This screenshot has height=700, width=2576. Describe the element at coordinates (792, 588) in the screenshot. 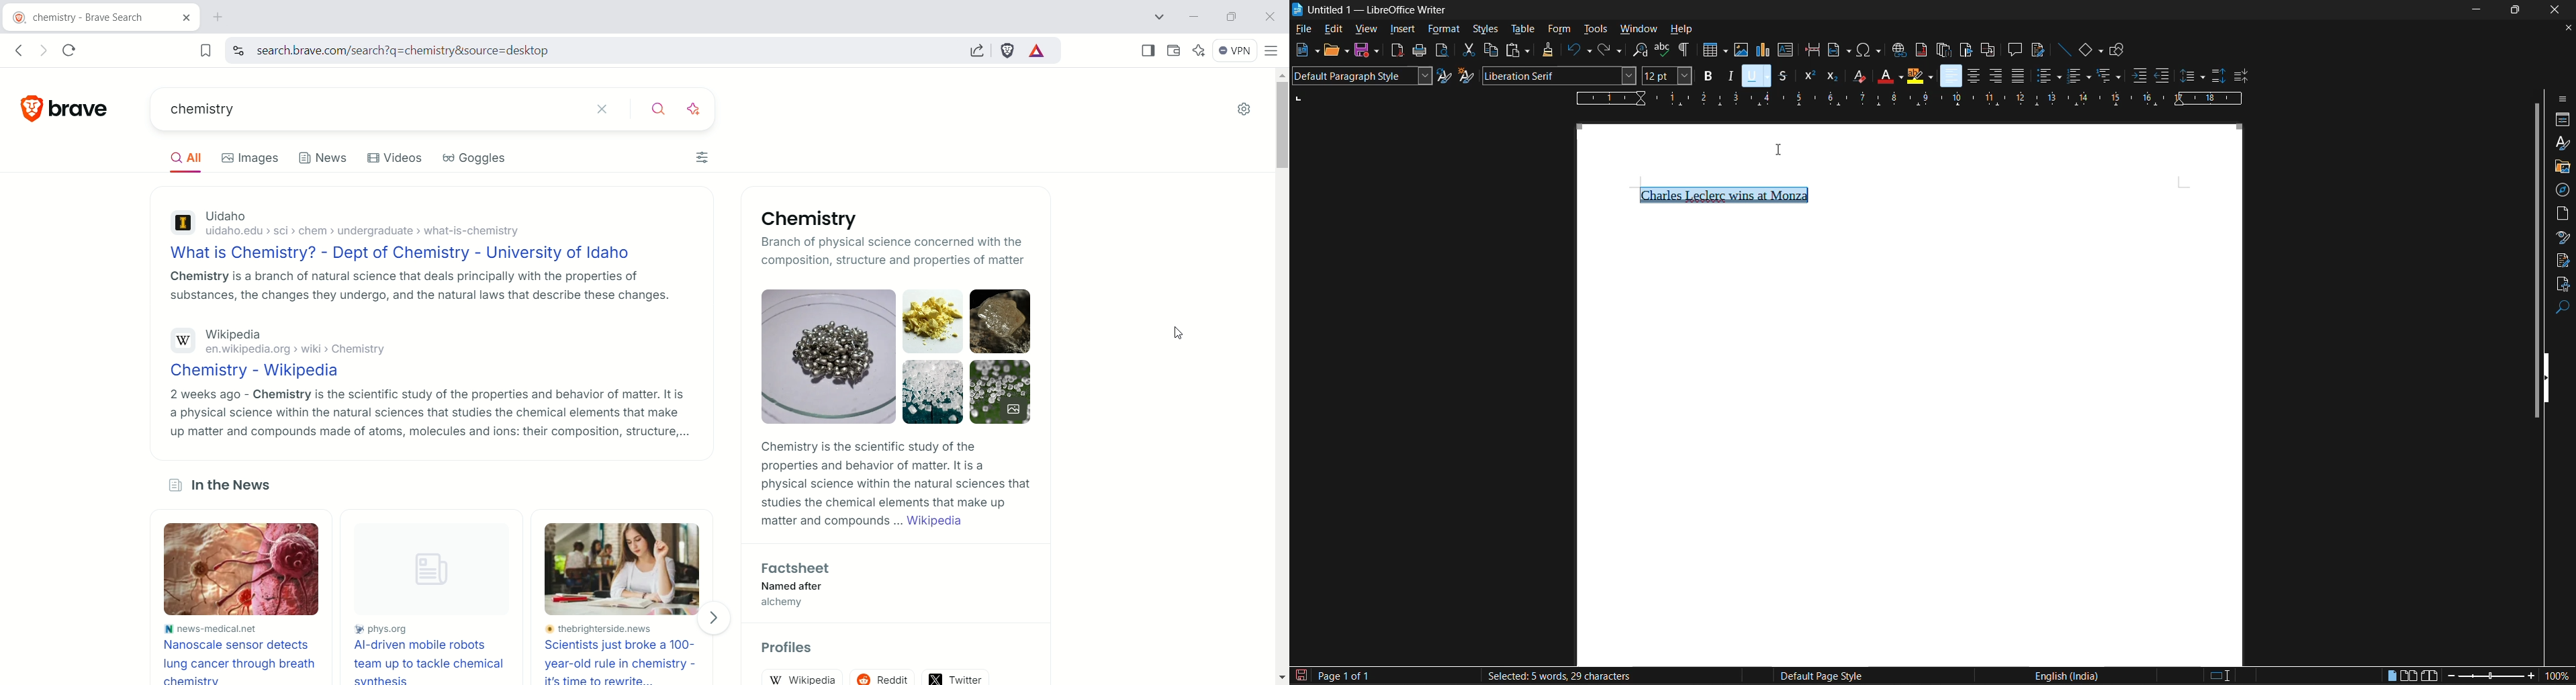

I see `Factsheet— Named after- alchemy` at that location.